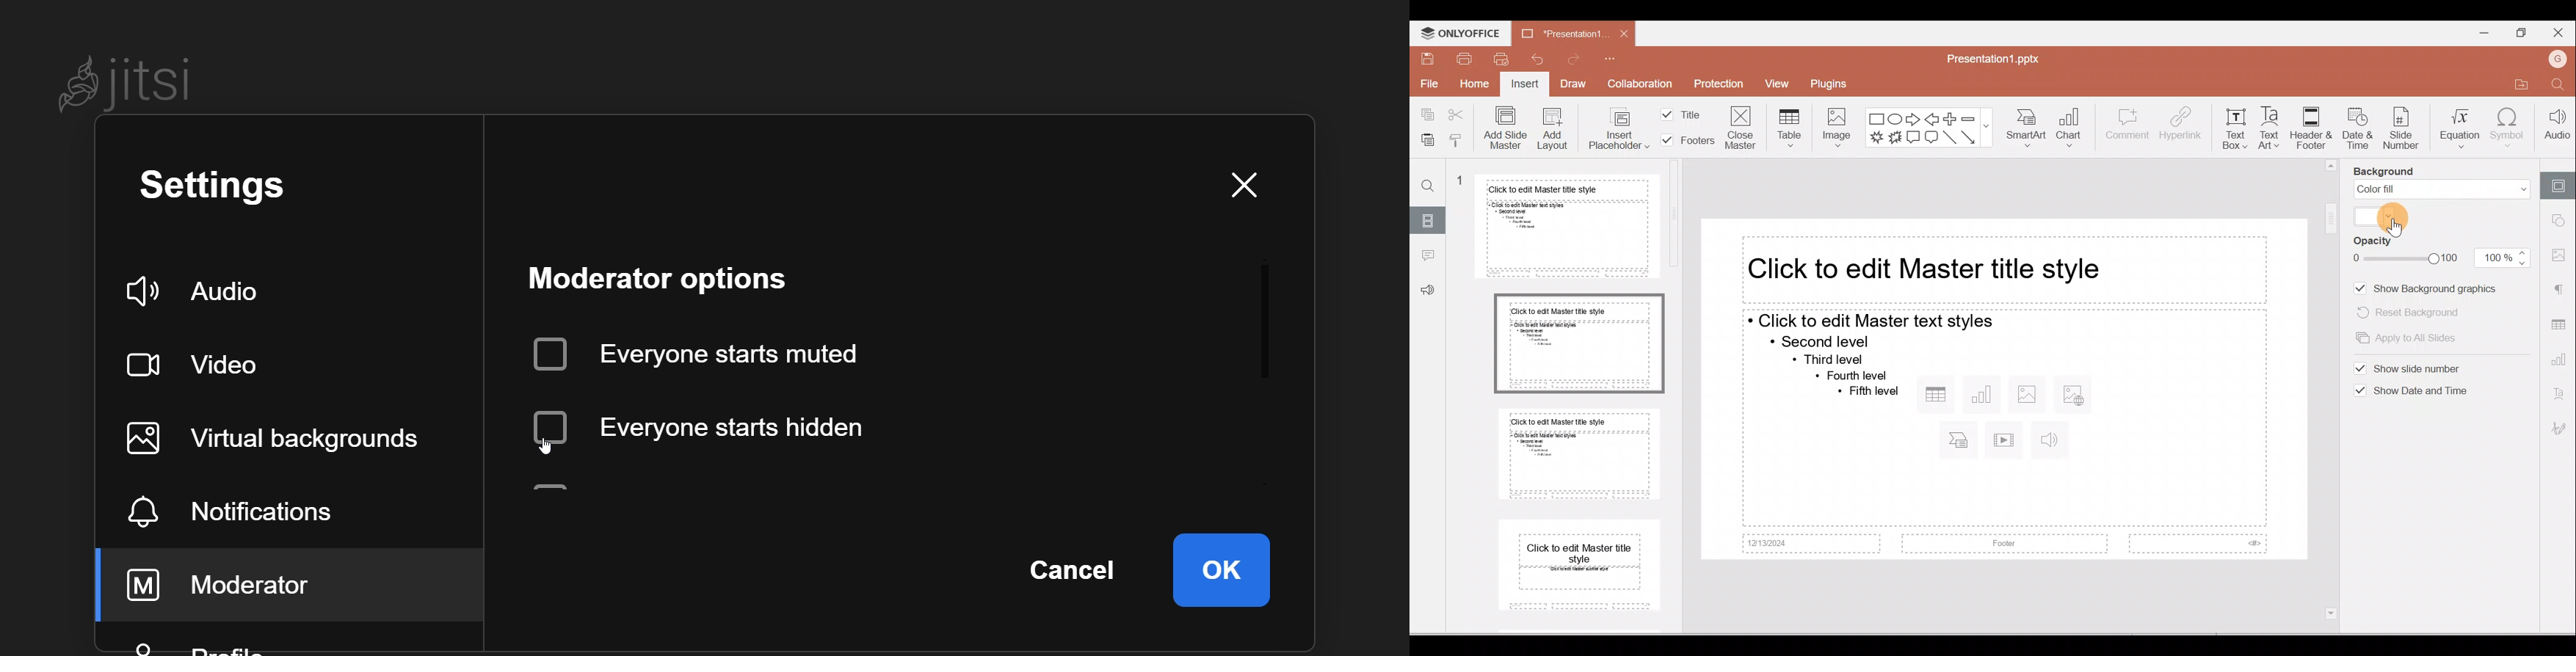  I want to click on Text box, so click(2234, 132).